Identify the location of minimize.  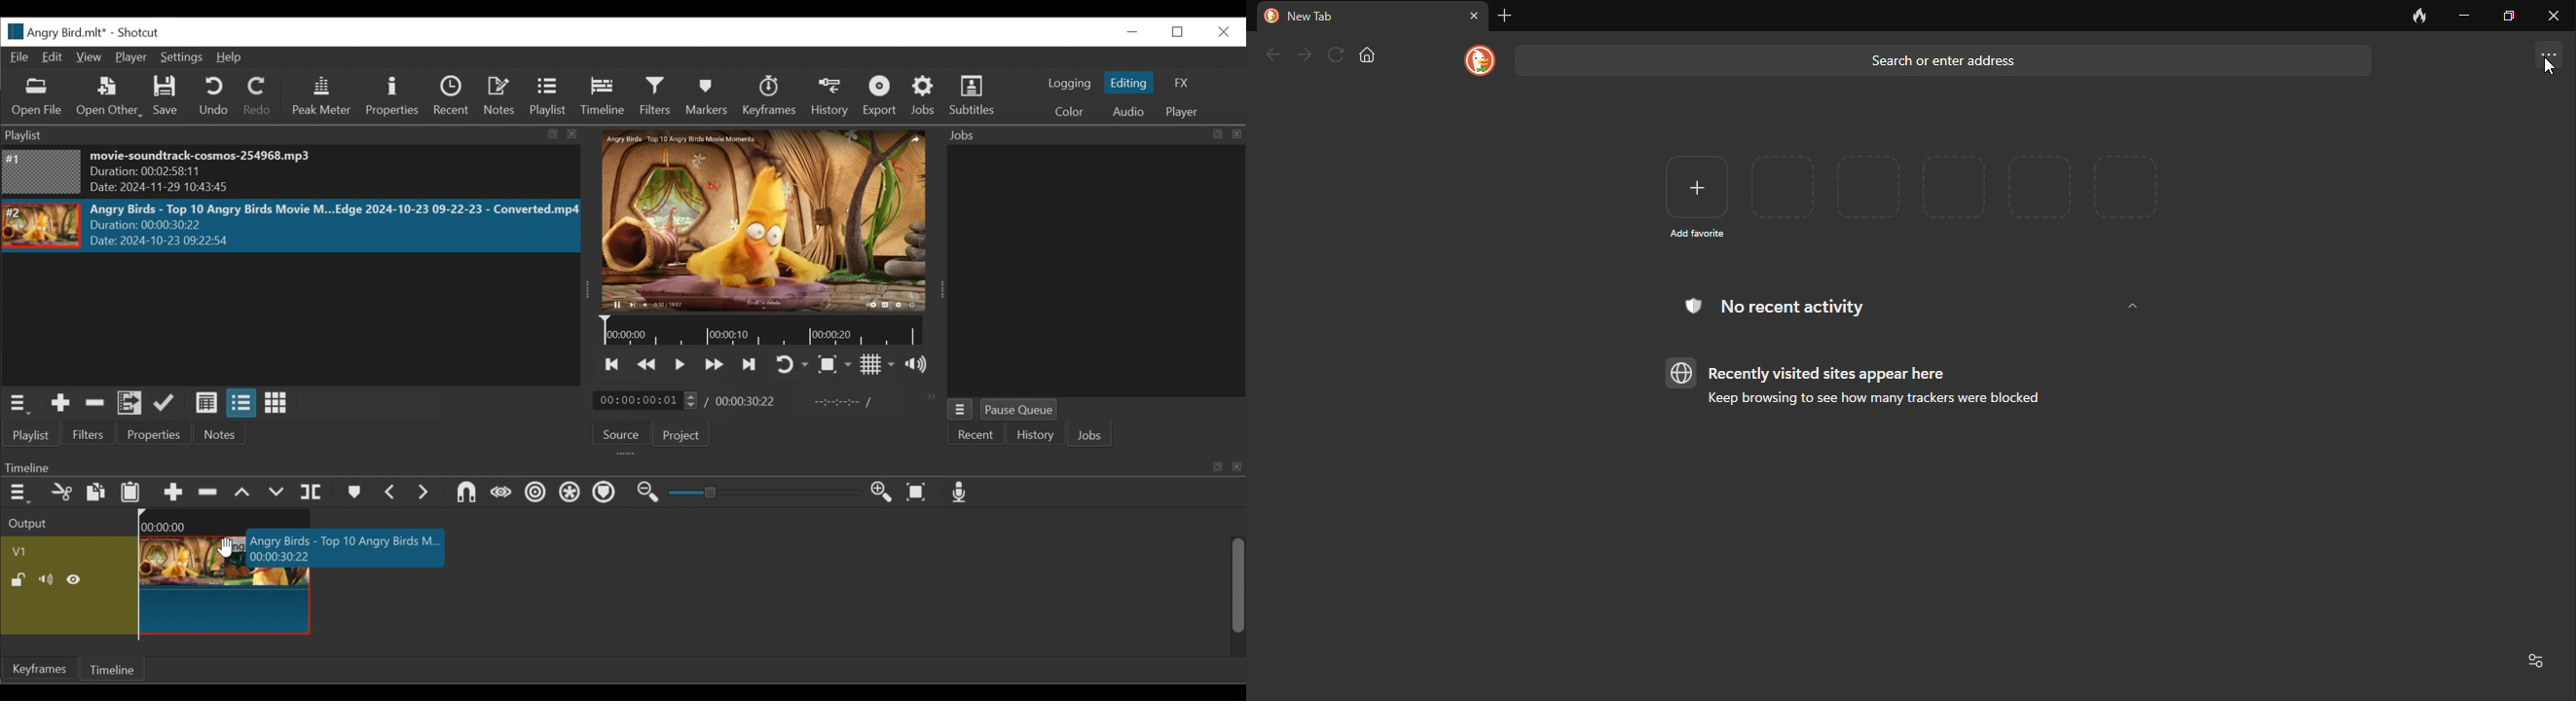
(2465, 14).